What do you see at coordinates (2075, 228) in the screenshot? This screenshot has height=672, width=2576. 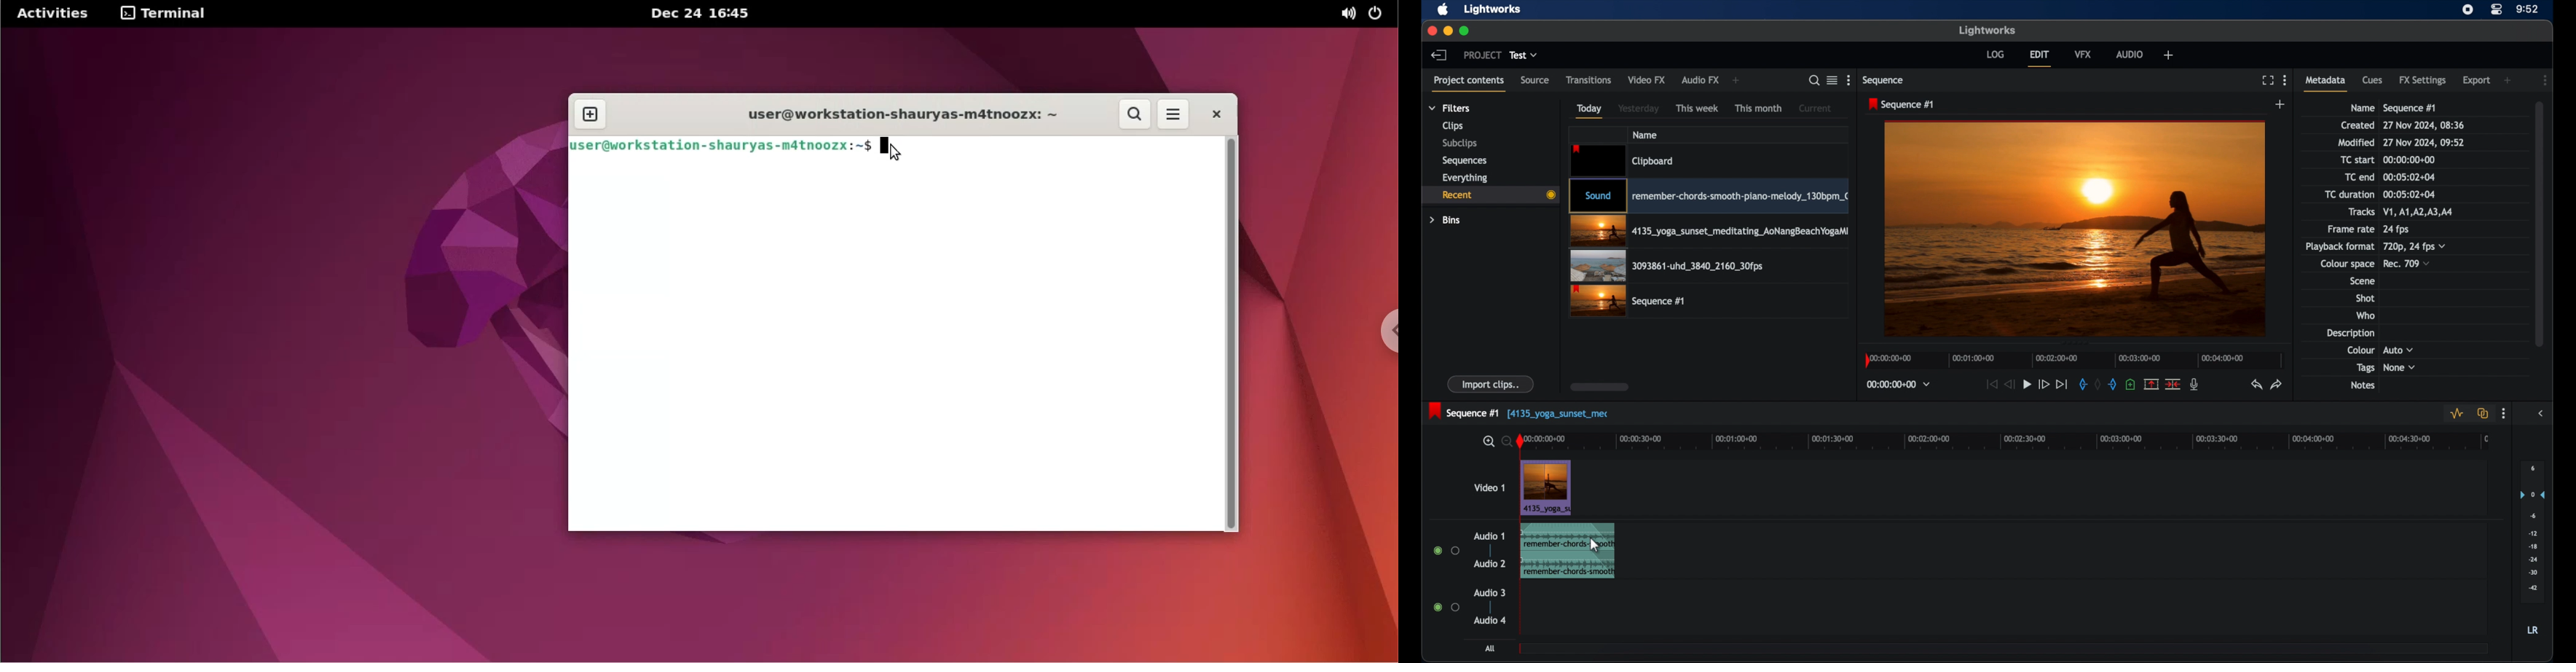 I see `video preview` at bounding box center [2075, 228].